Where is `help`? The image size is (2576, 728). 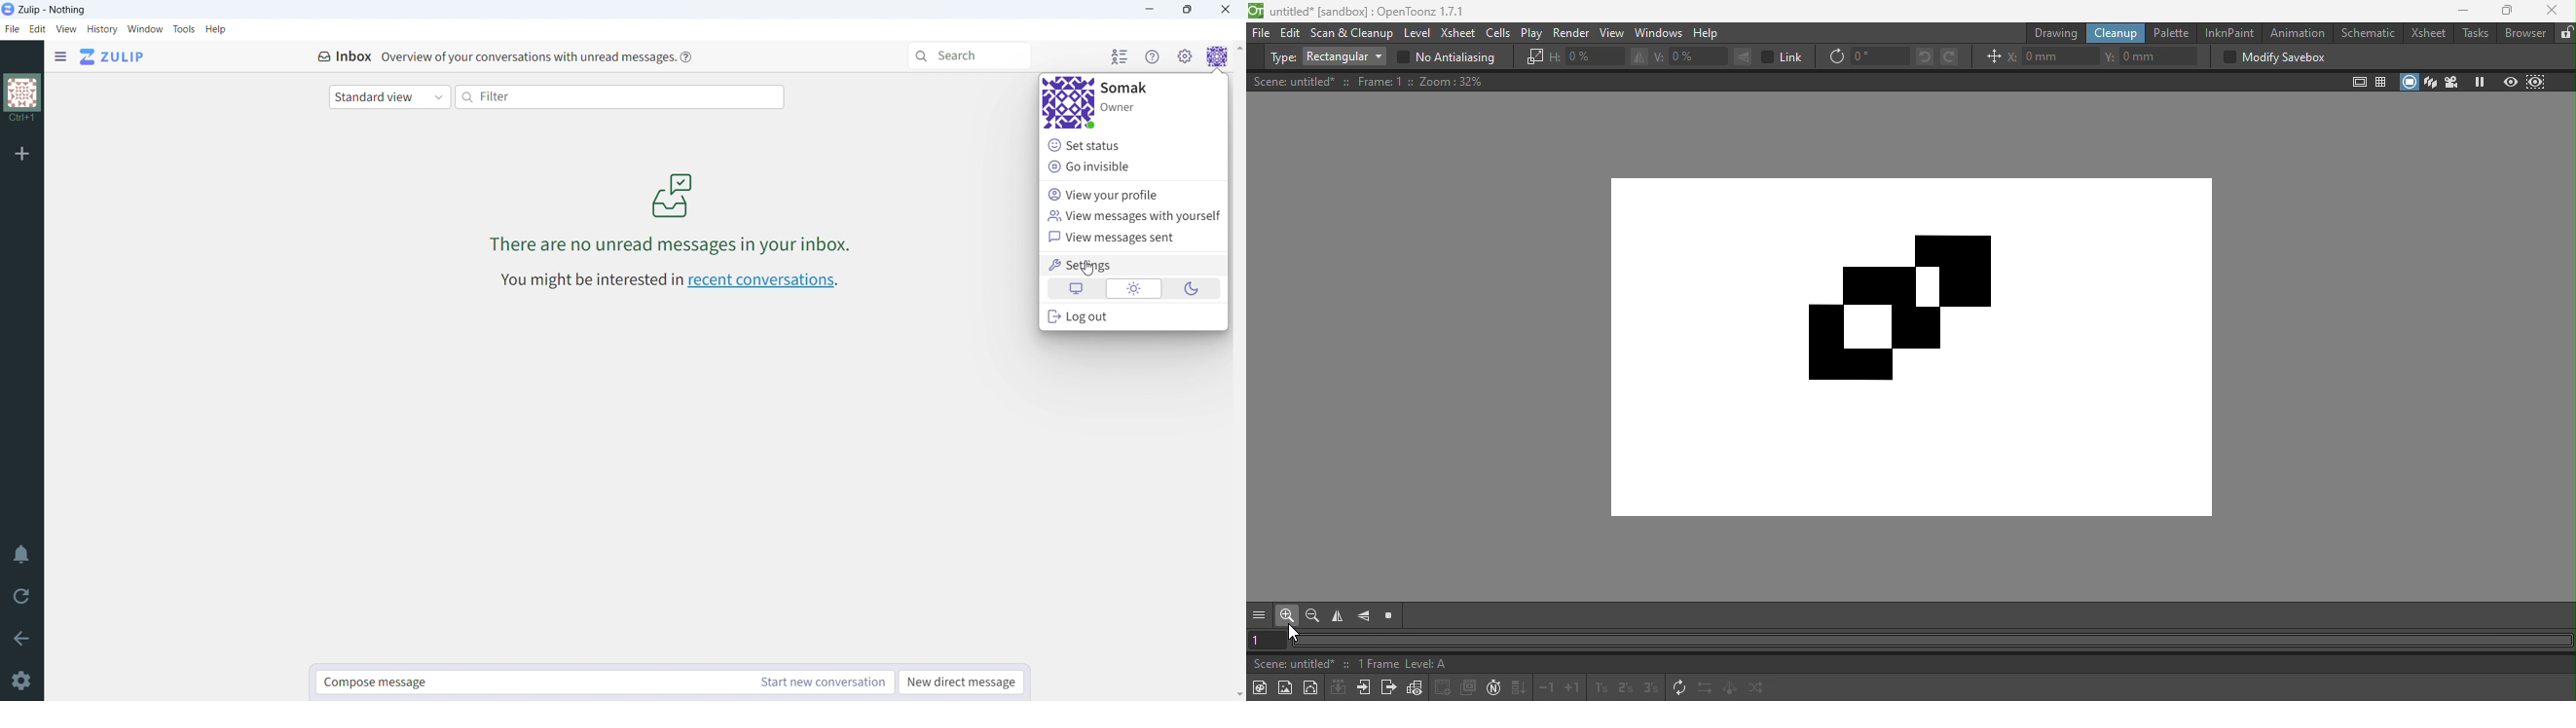
help is located at coordinates (215, 29).